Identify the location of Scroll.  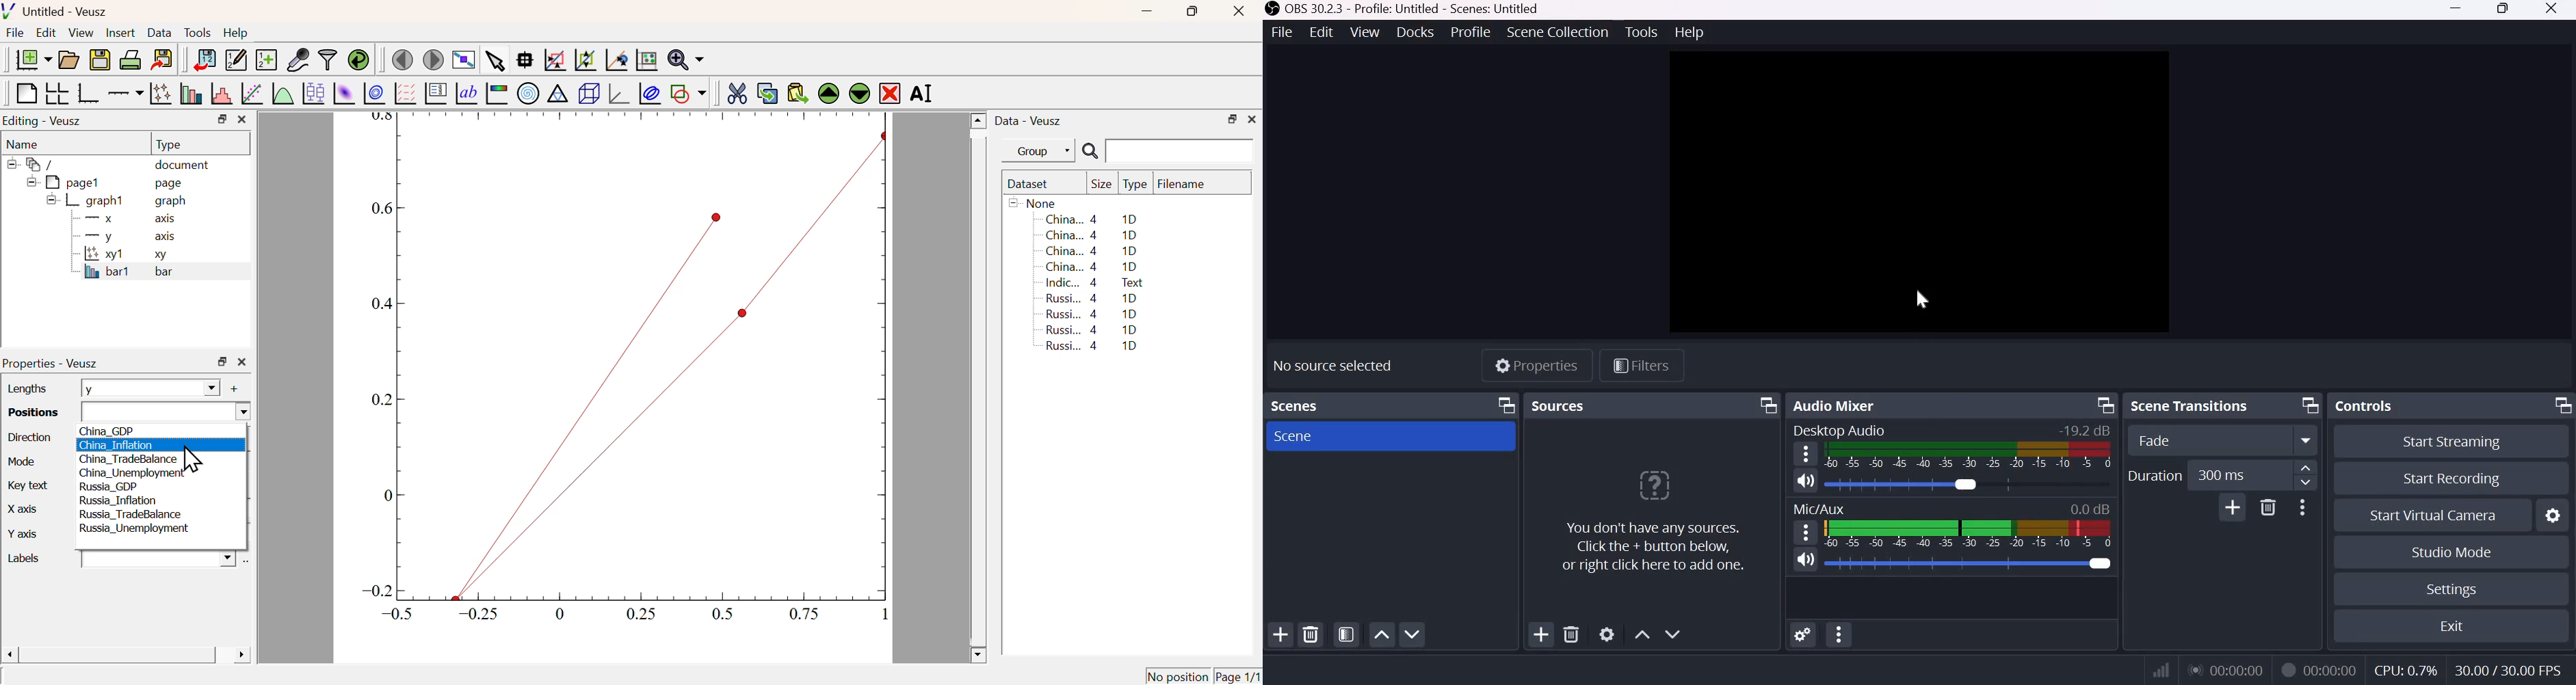
(979, 389).